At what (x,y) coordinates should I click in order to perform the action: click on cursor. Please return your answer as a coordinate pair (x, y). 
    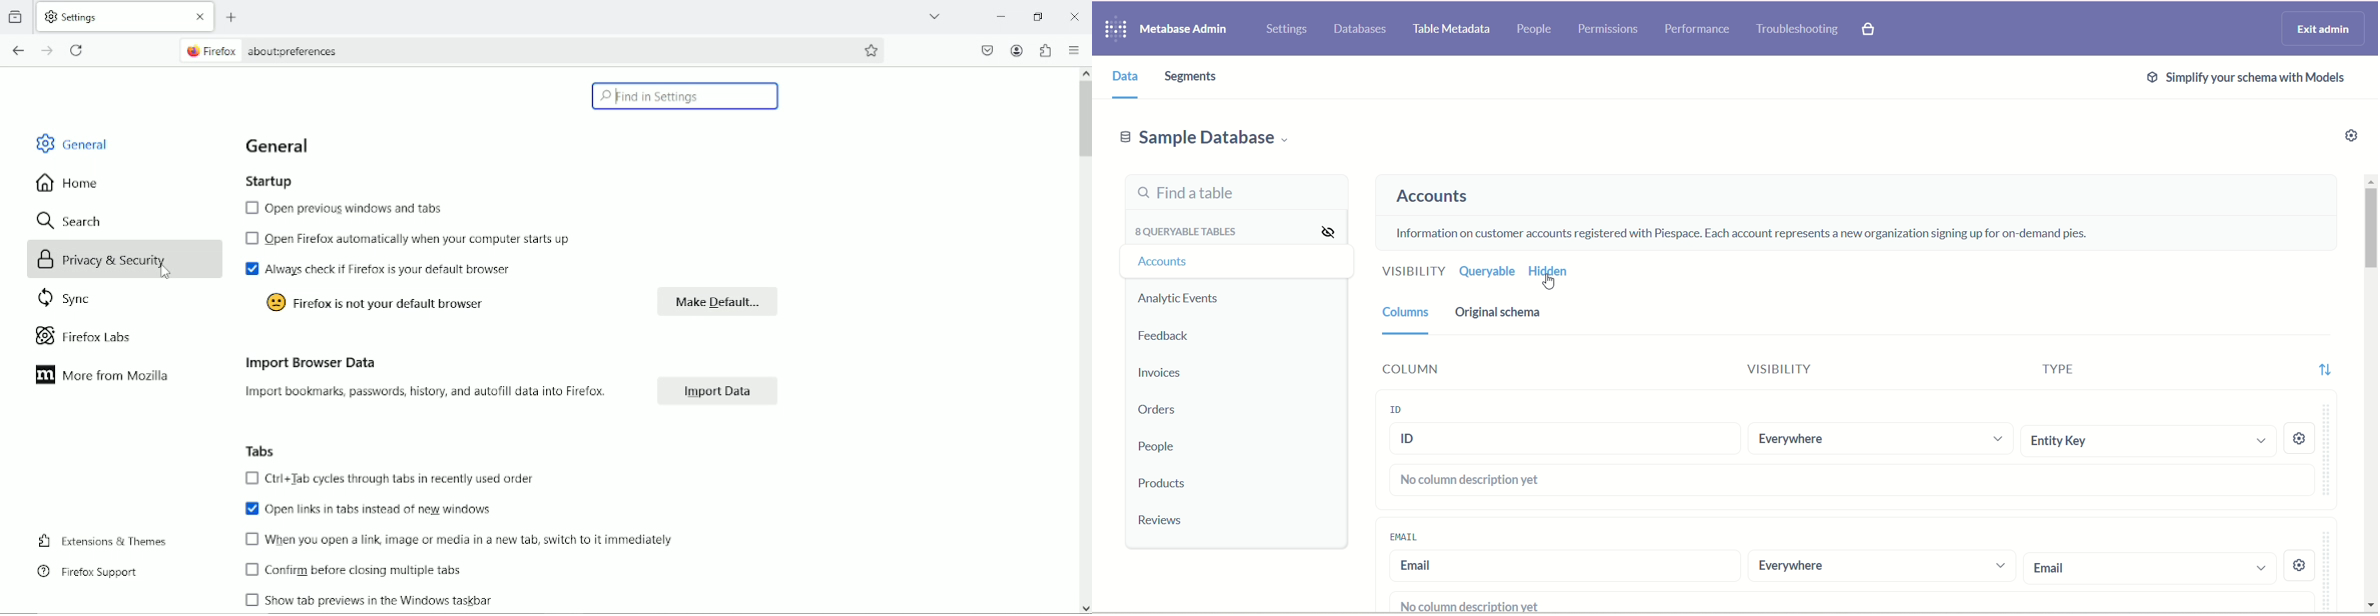
    Looking at the image, I should click on (169, 277).